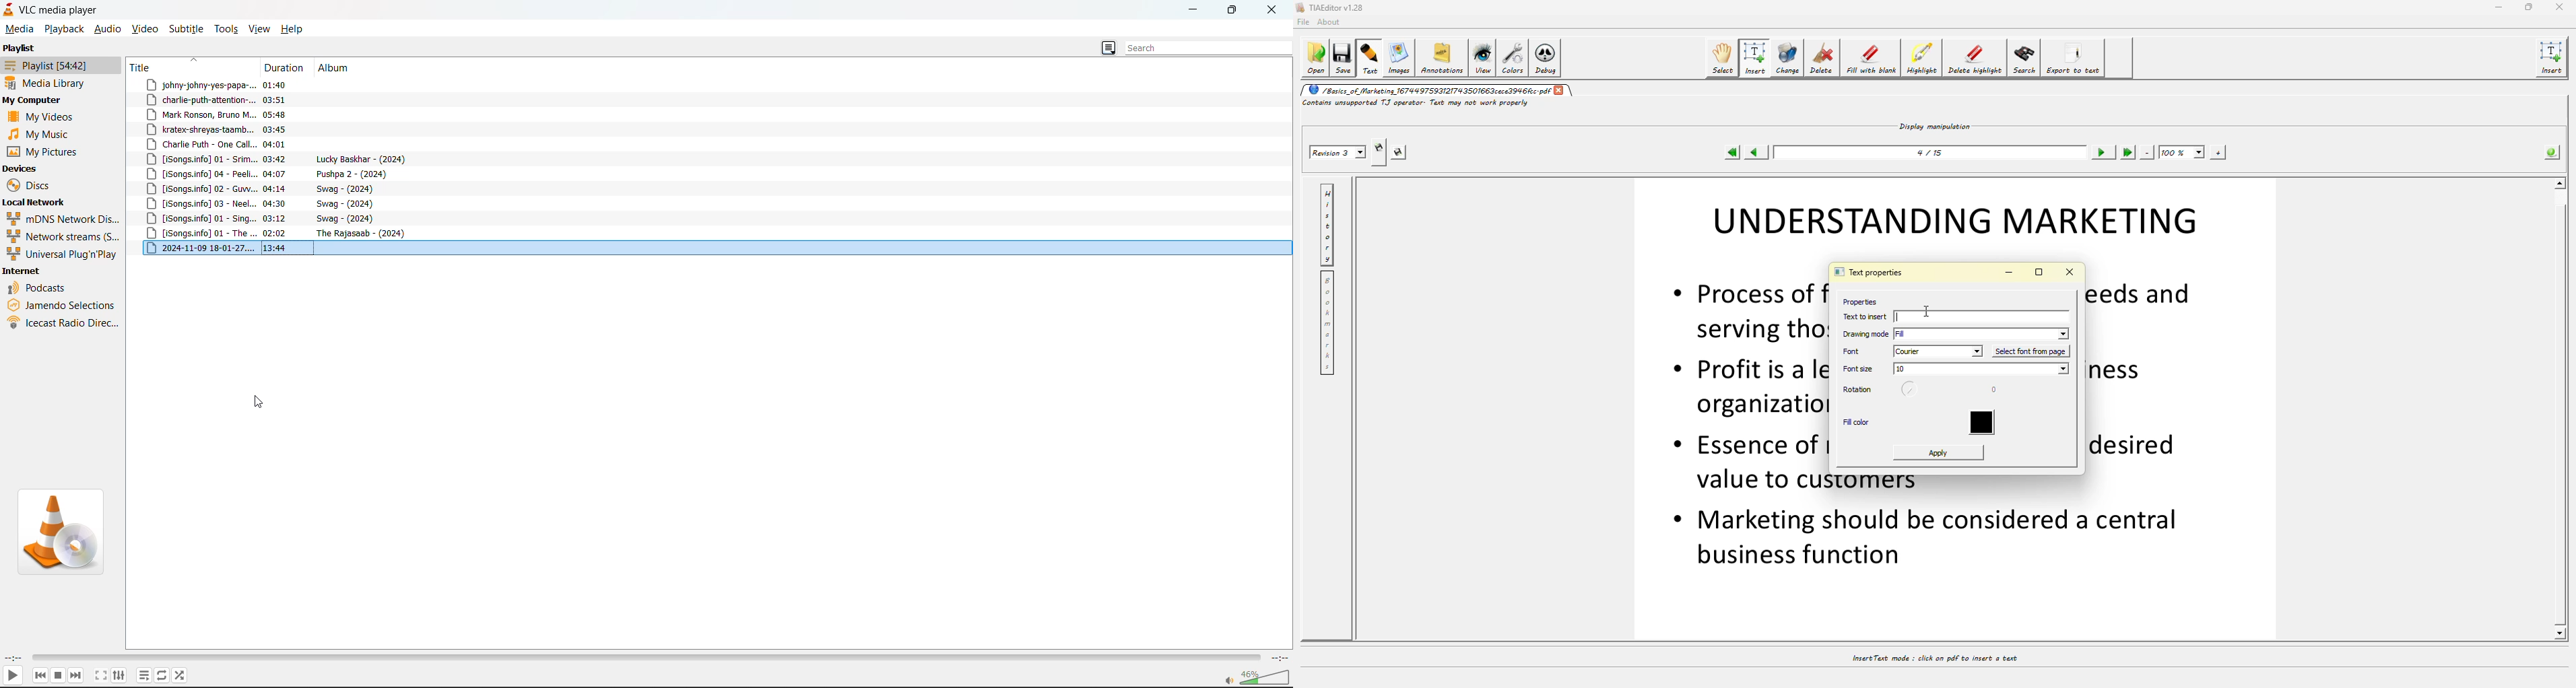 This screenshot has height=700, width=2576. I want to click on my computer, so click(35, 99).